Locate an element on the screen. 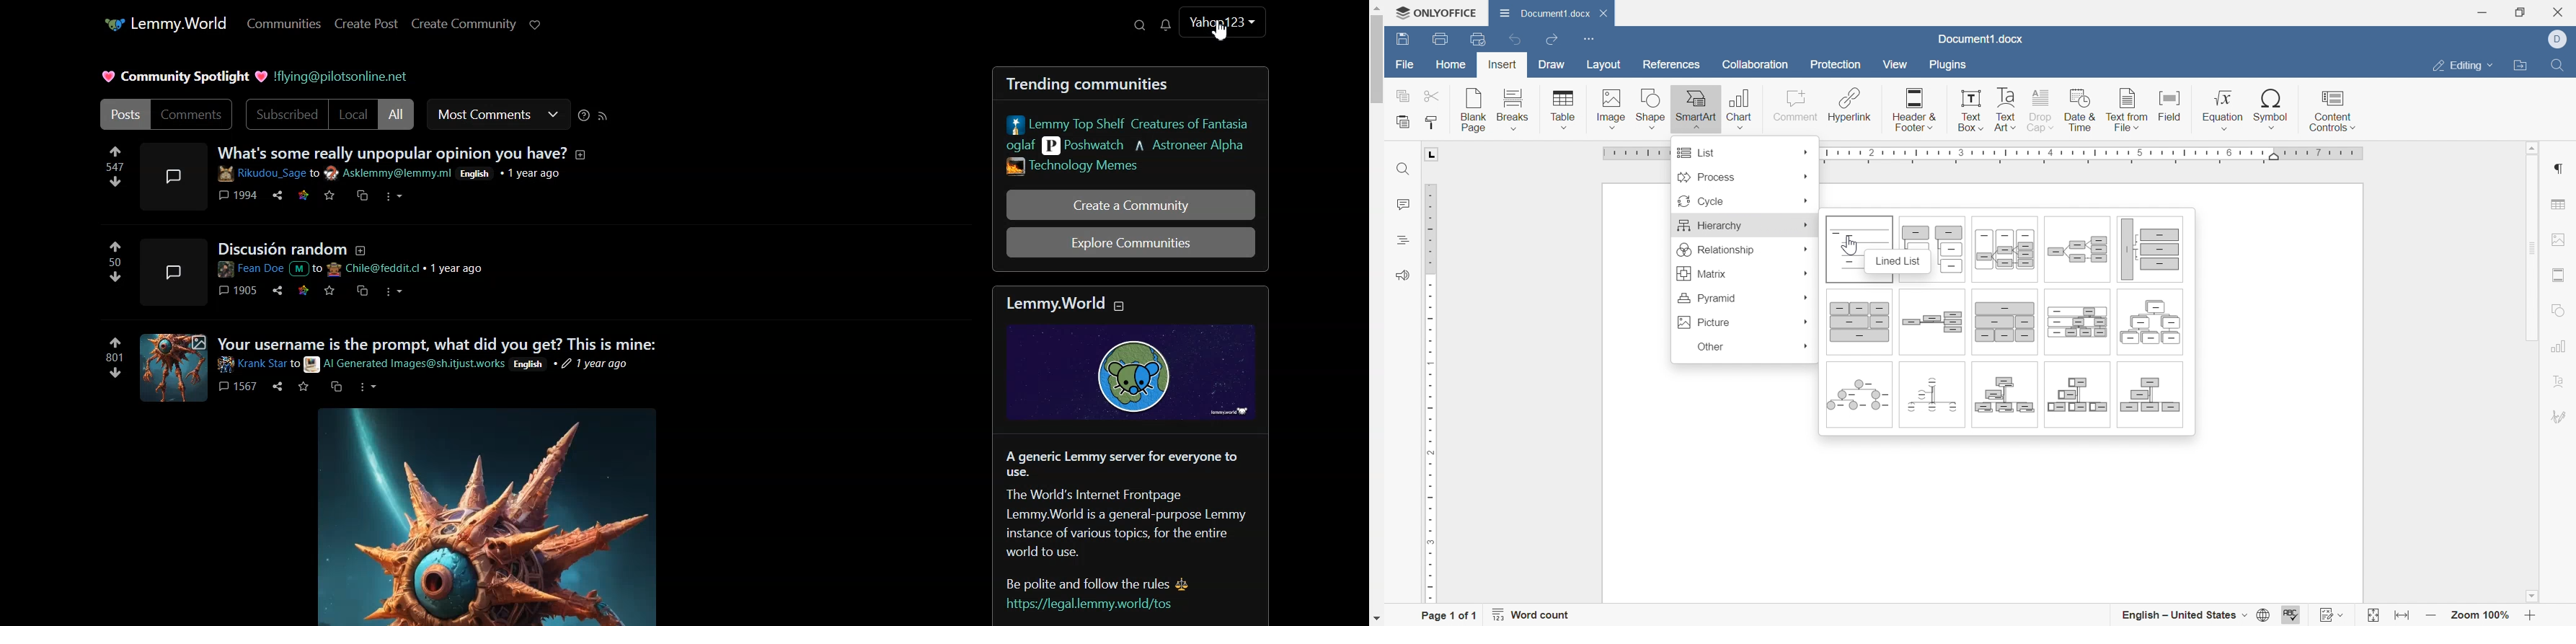  RSS is located at coordinates (603, 117).